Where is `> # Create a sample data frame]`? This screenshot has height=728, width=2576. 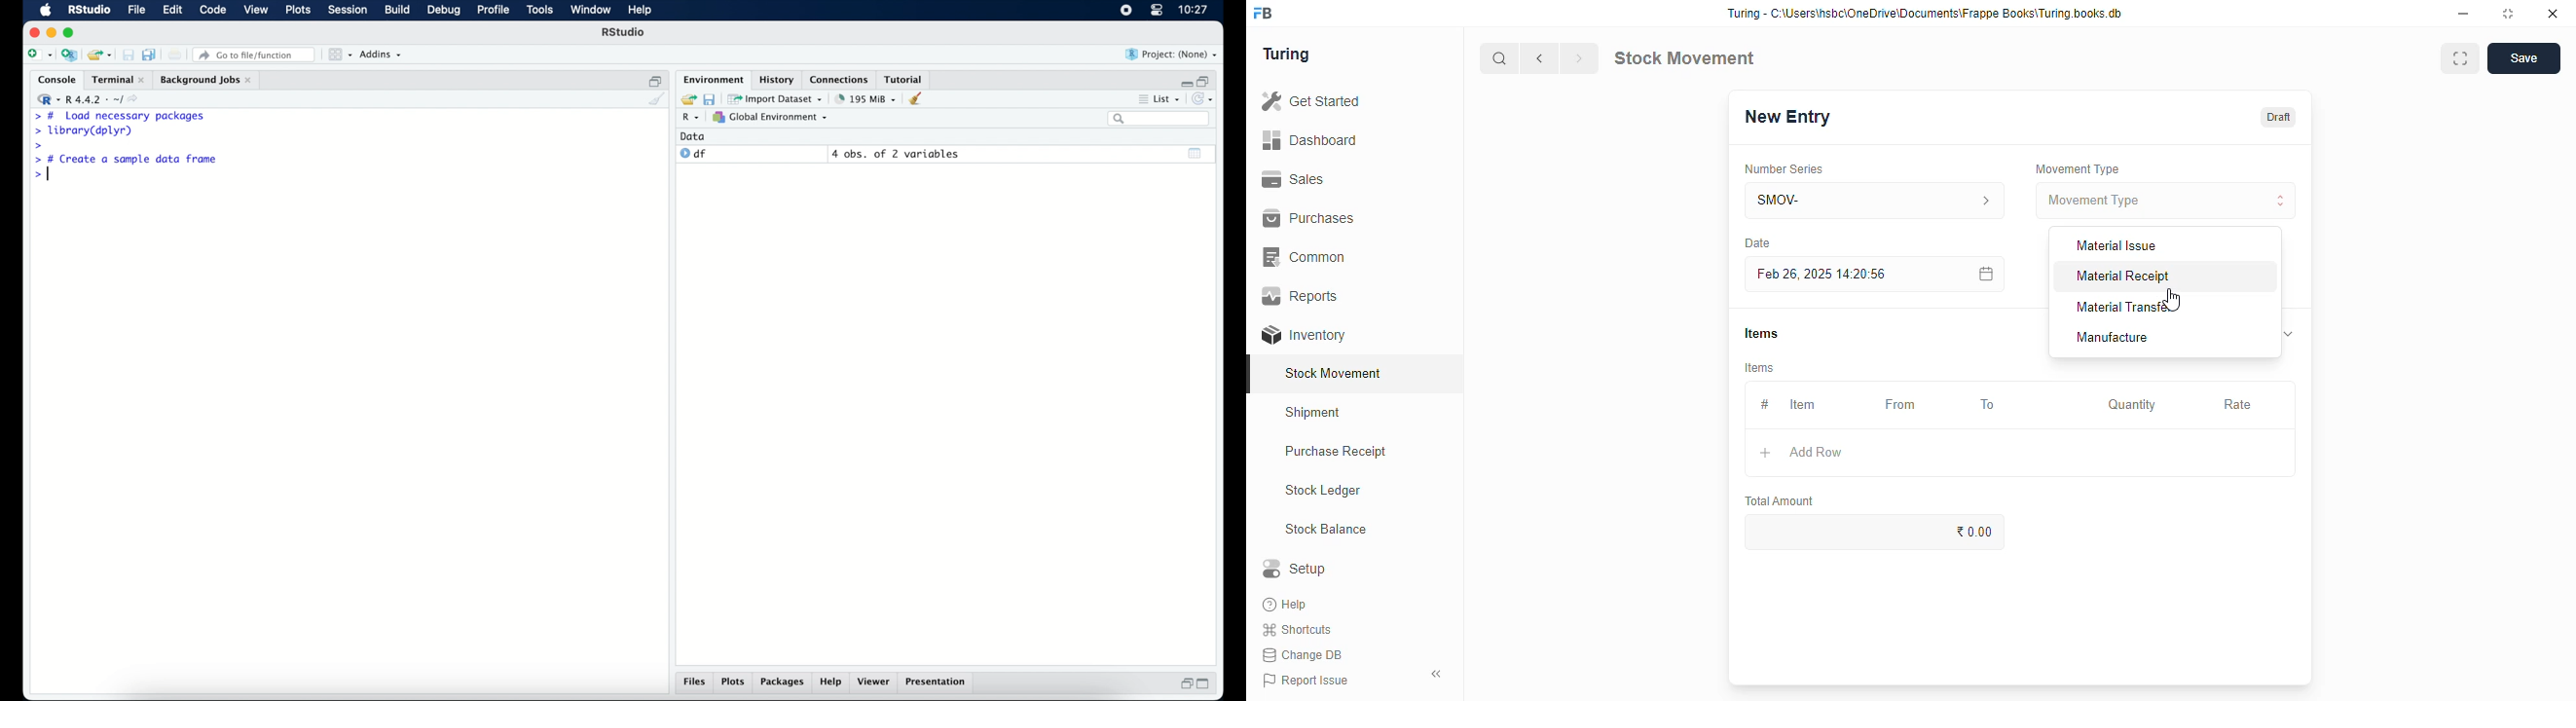 > # Create a sample data frame] is located at coordinates (129, 160).